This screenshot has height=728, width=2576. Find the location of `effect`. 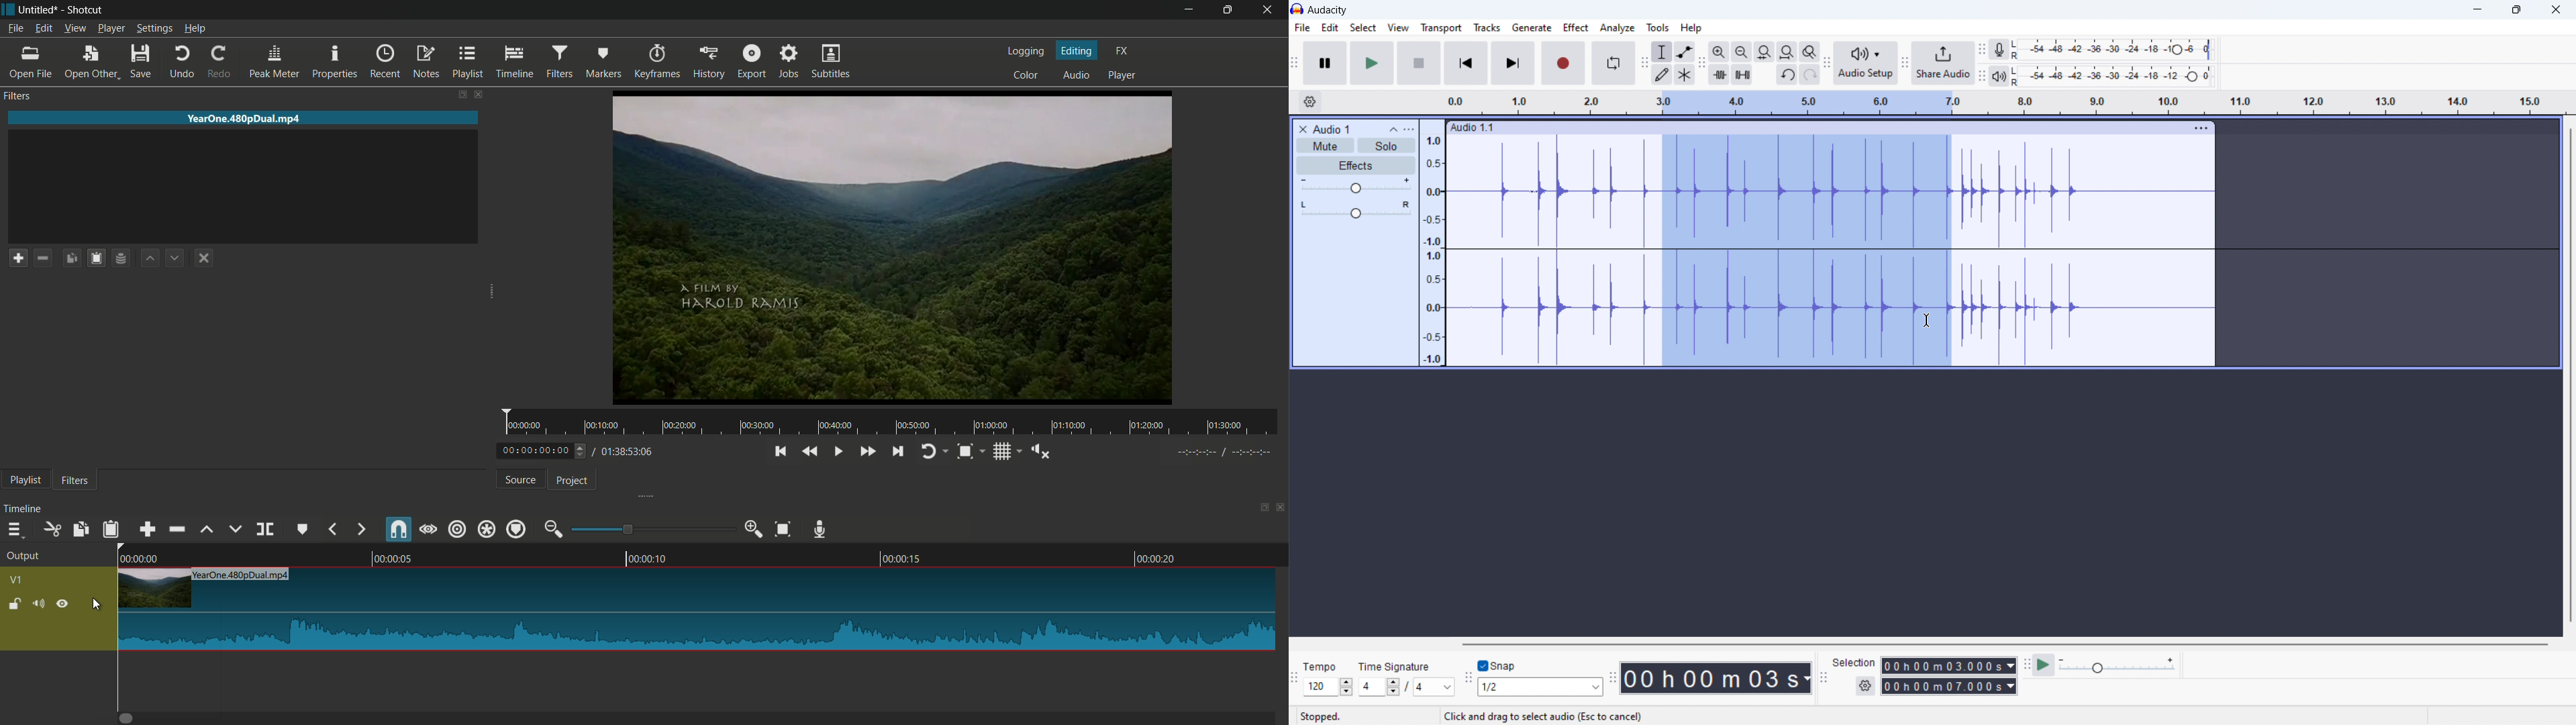

effect is located at coordinates (1576, 28).